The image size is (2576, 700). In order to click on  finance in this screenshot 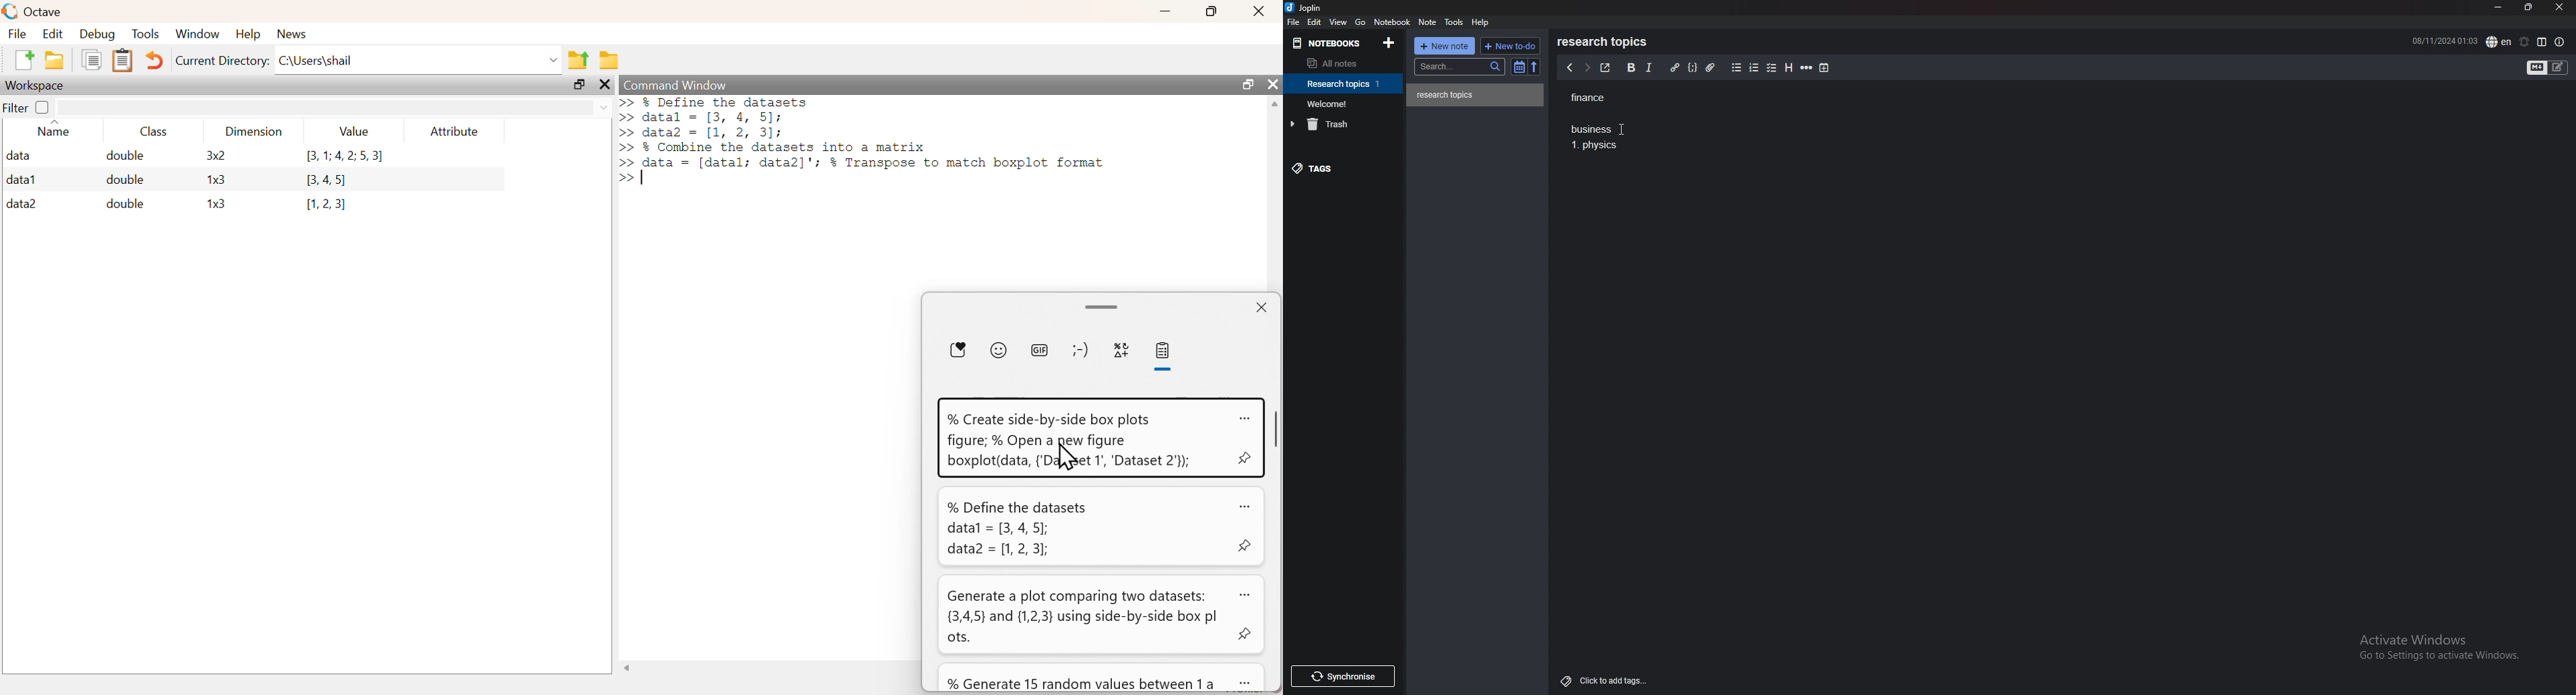, I will do `click(1604, 96)`.